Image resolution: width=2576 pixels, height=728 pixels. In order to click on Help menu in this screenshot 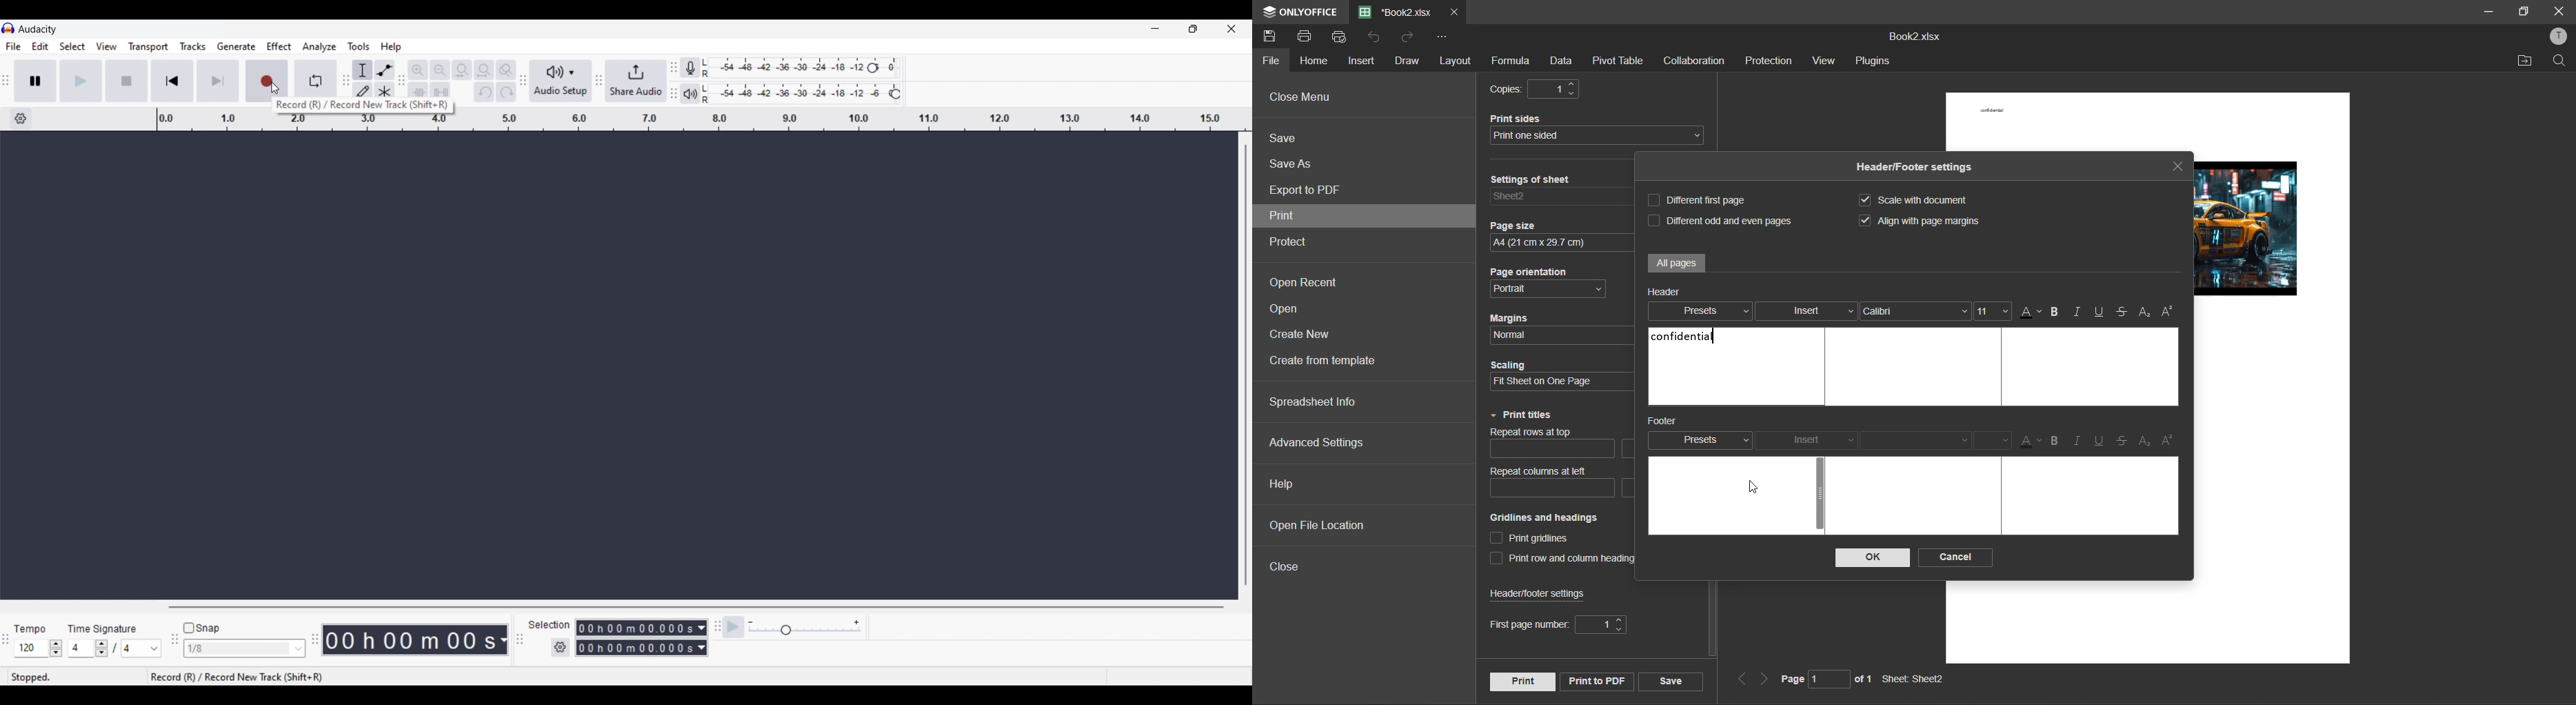, I will do `click(391, 47)`.